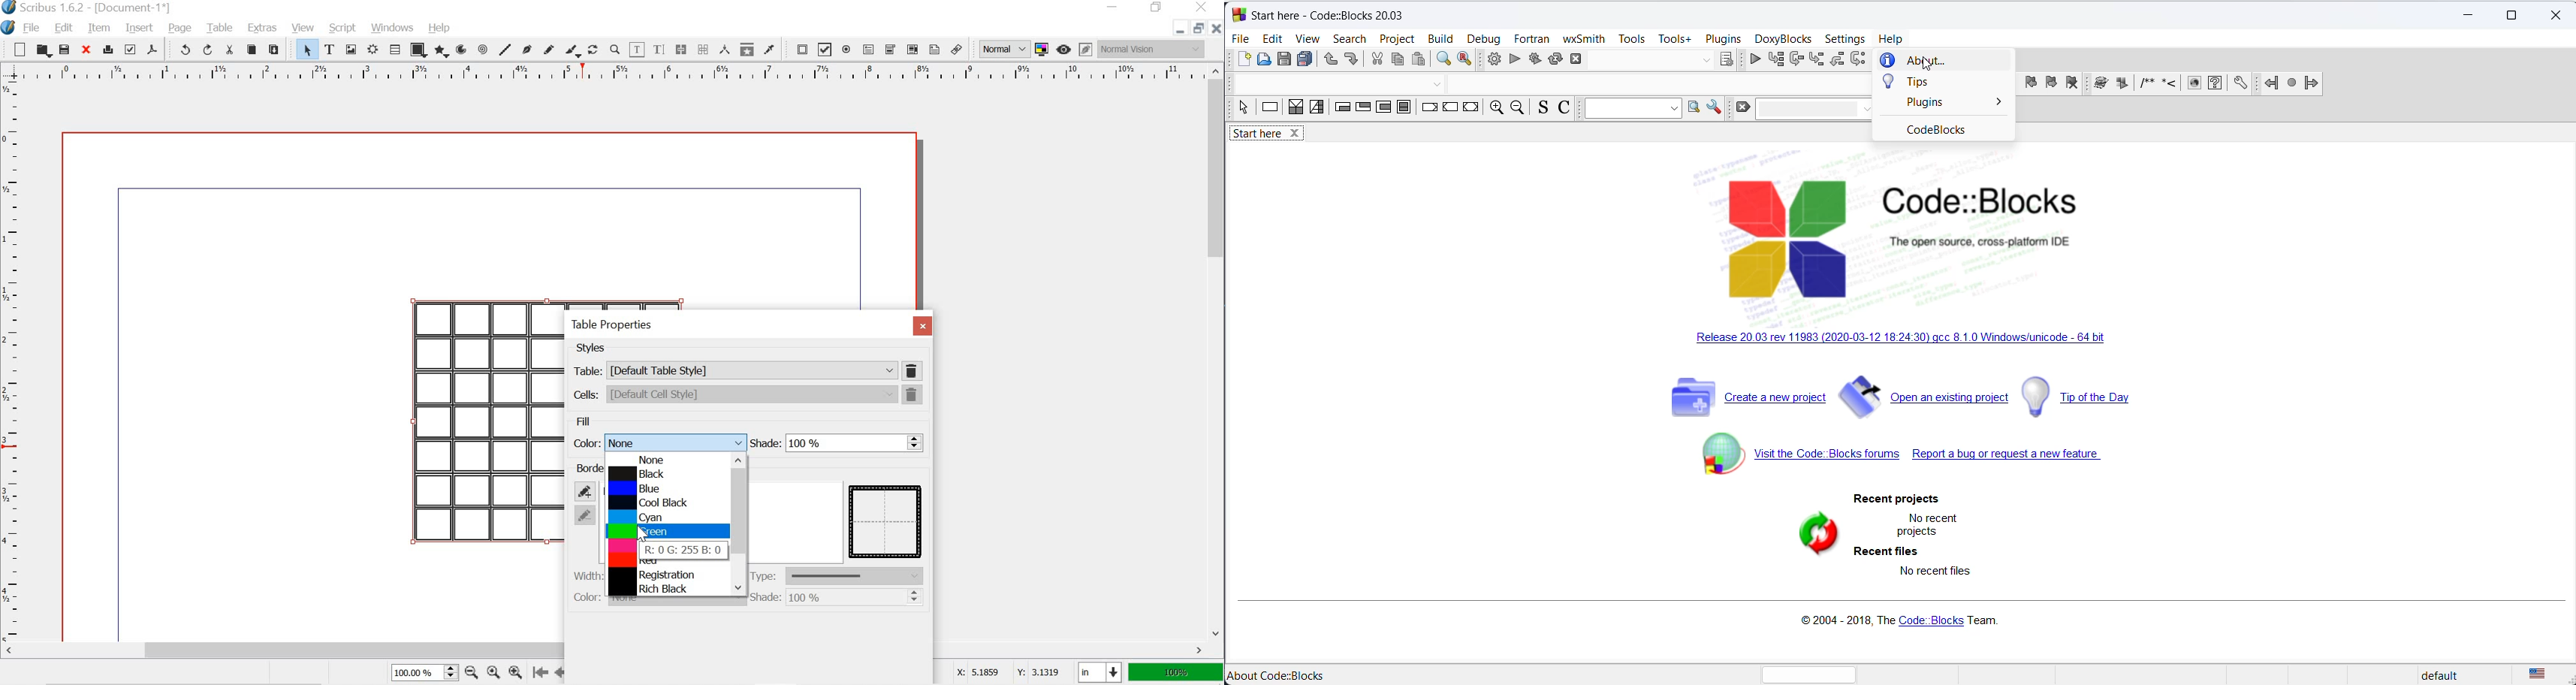 The width and height of the screenshot is (2576, 700). What do you see at coordinates (2146, 84) in the screenshot?
I see `multiline comment` at bounding box center [2146, 84].